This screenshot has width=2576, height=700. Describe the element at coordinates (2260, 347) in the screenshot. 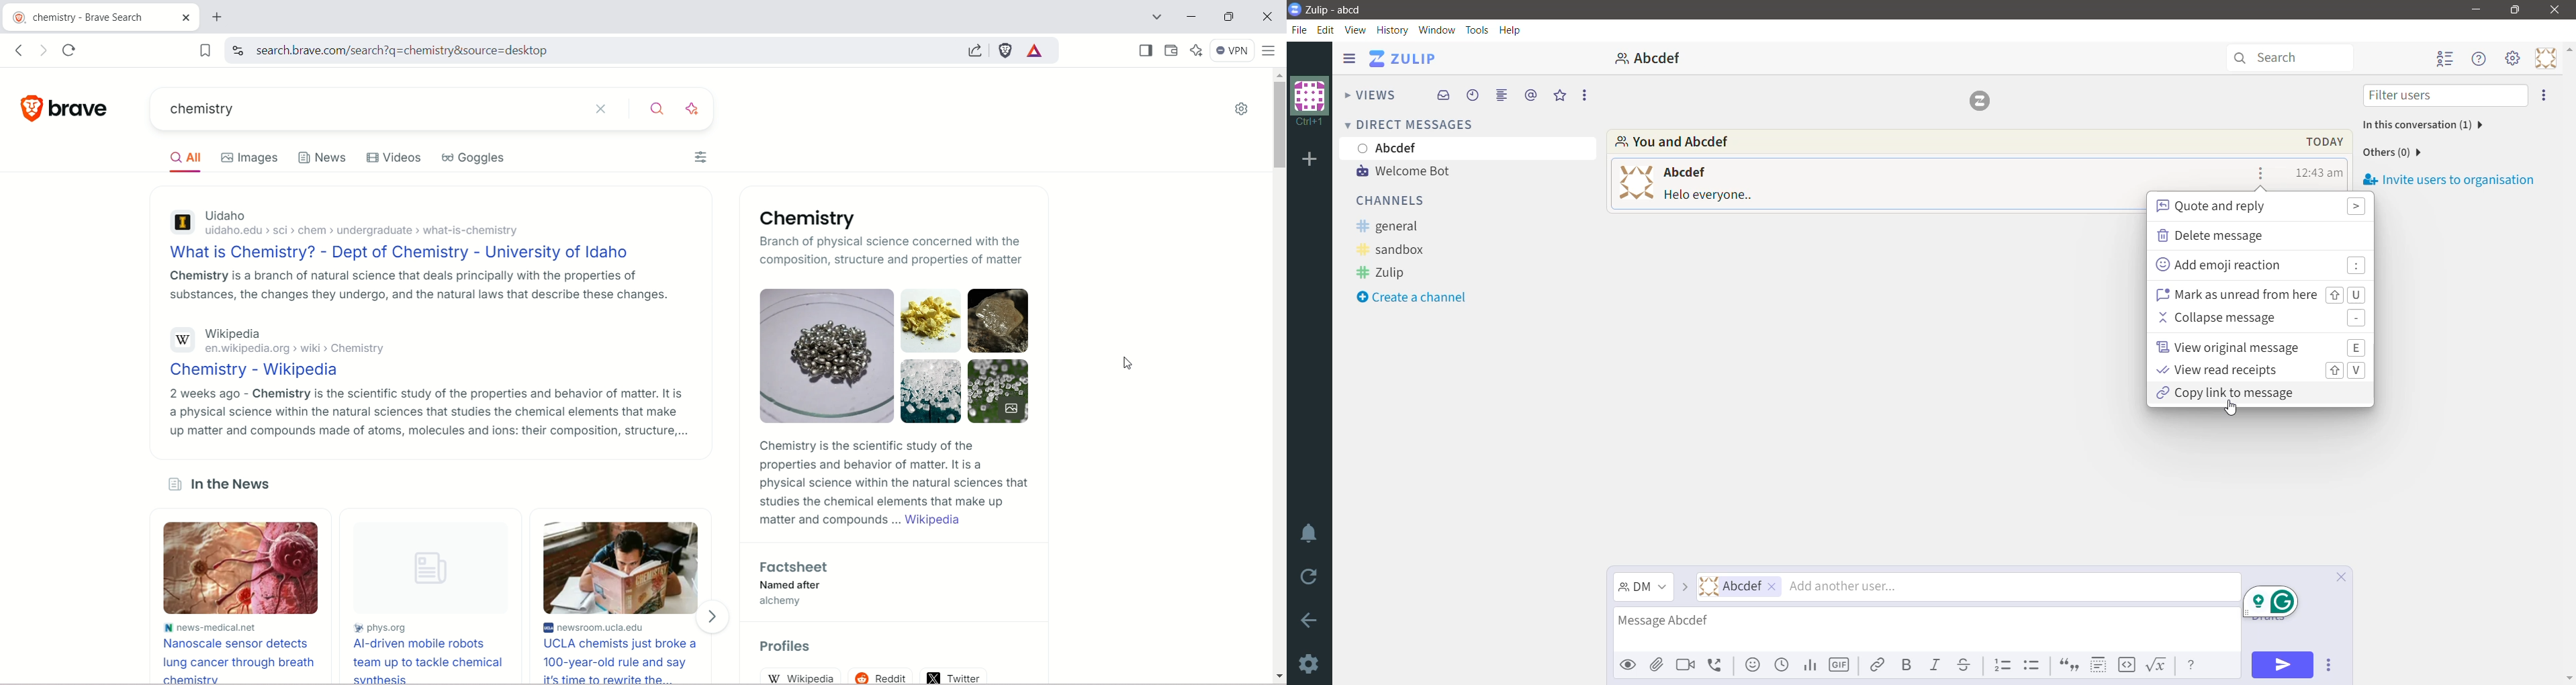

I see `View original message` at that location.